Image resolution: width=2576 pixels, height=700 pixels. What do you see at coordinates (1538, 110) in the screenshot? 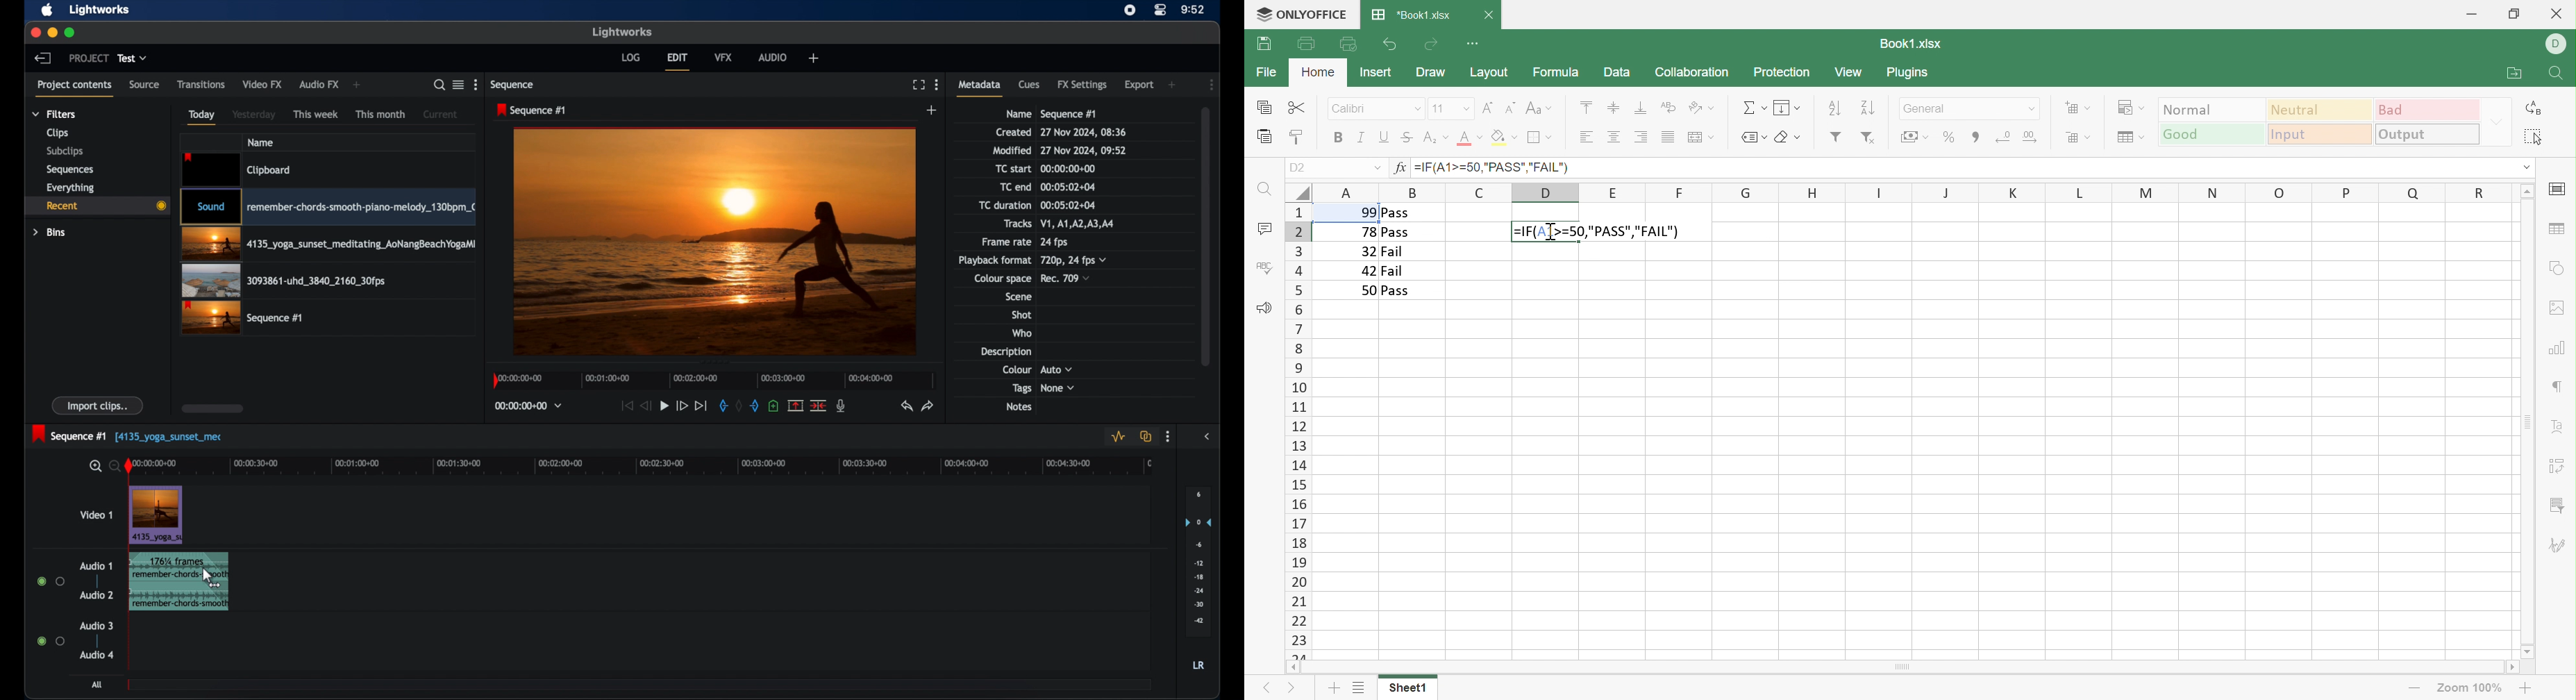
I see `Change case` at bounding box center [1538, 110].